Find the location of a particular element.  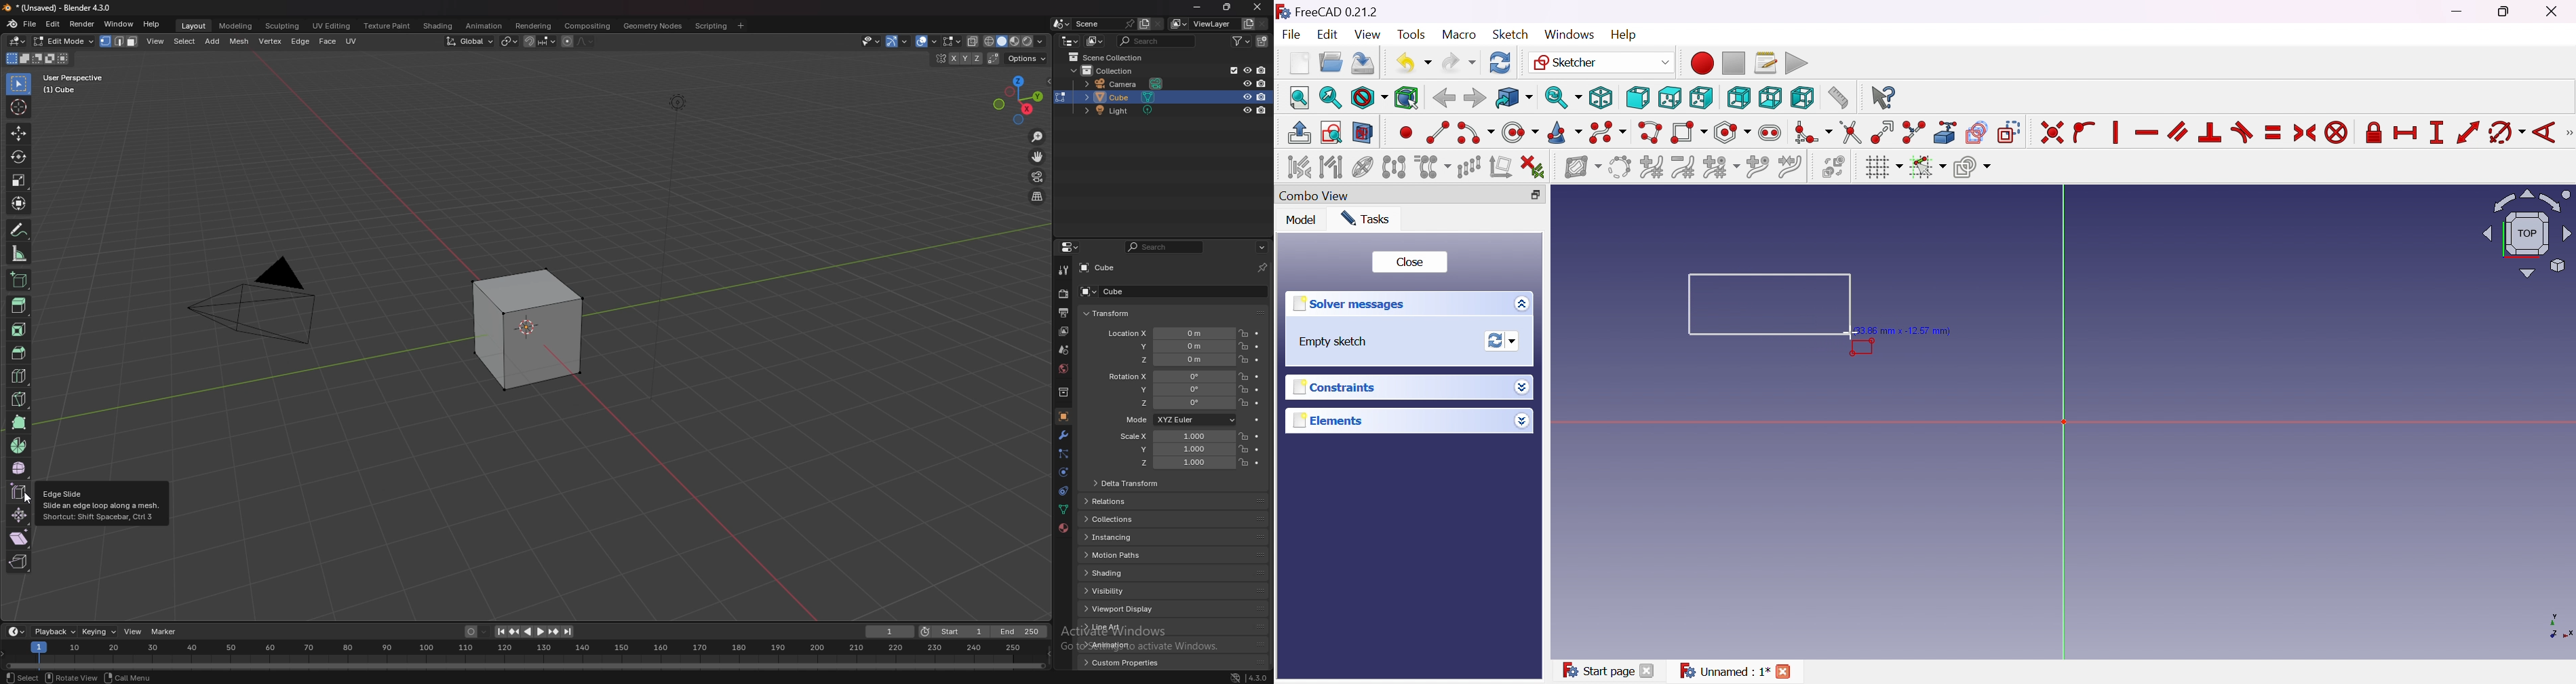

Configure rendering order is located at coordinates (1972, 166).